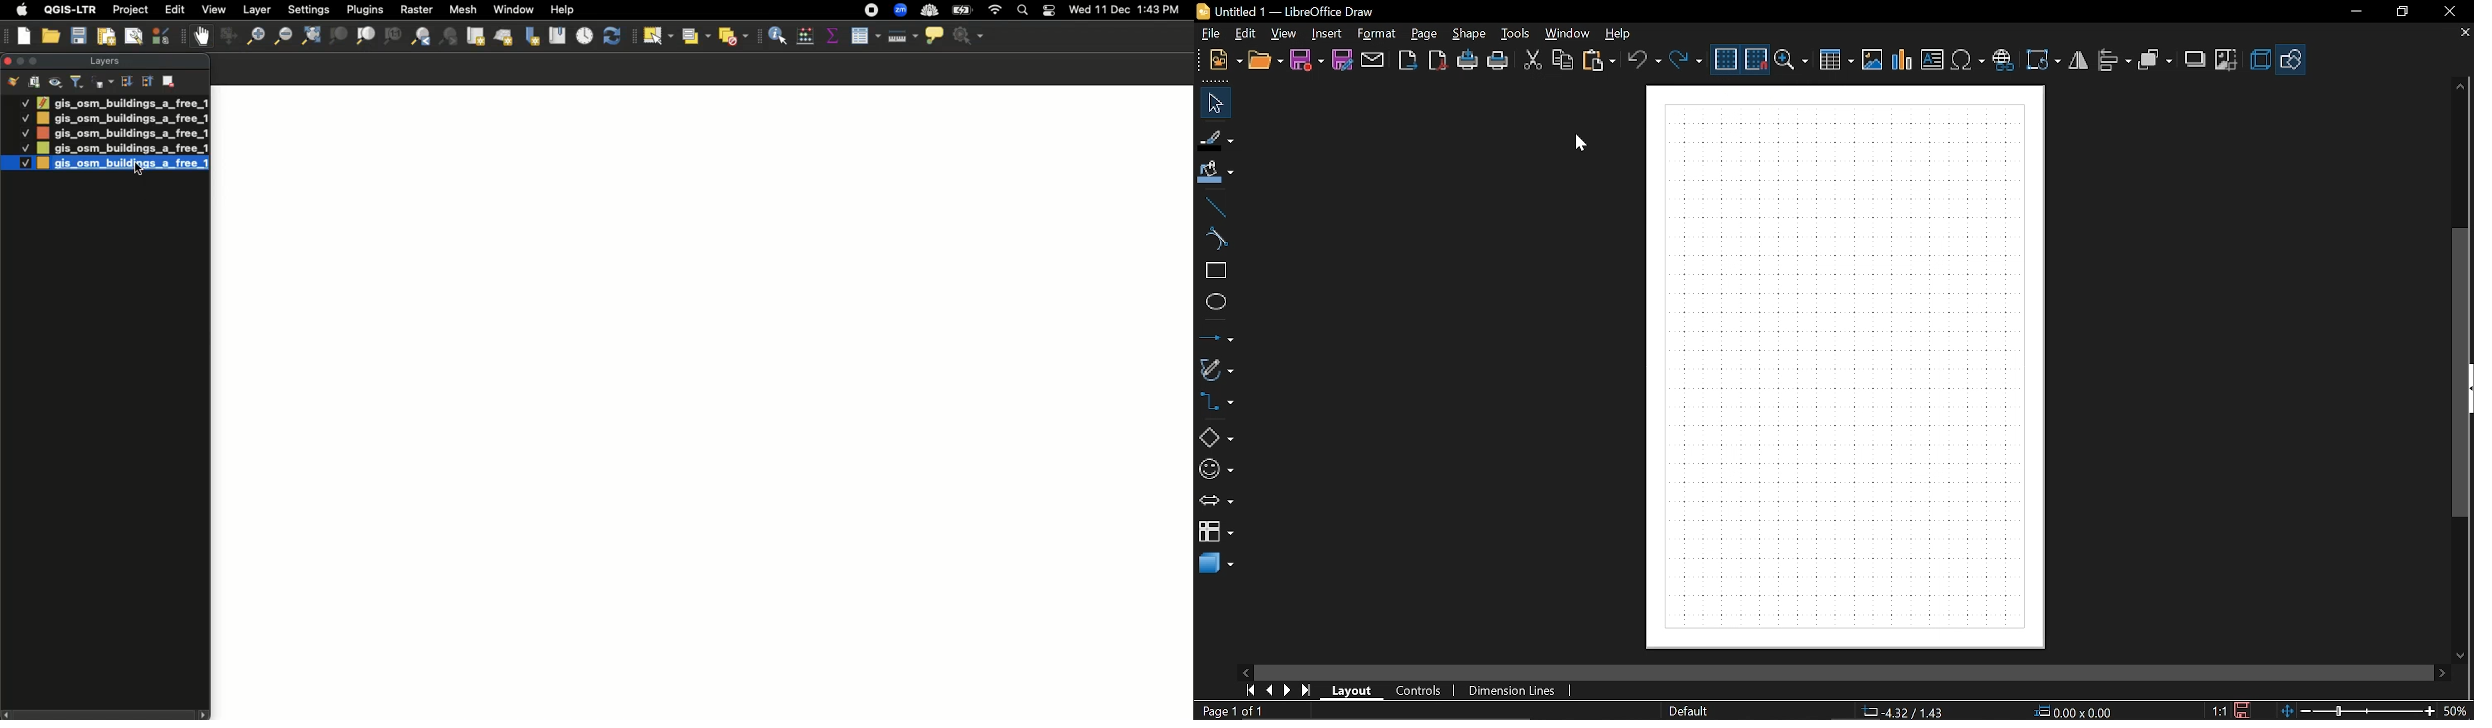 The width and height of the screenshot is (2492, 728). Describe the element at coordinates (1620, 35) in the screenshot. I see `help` at that location.